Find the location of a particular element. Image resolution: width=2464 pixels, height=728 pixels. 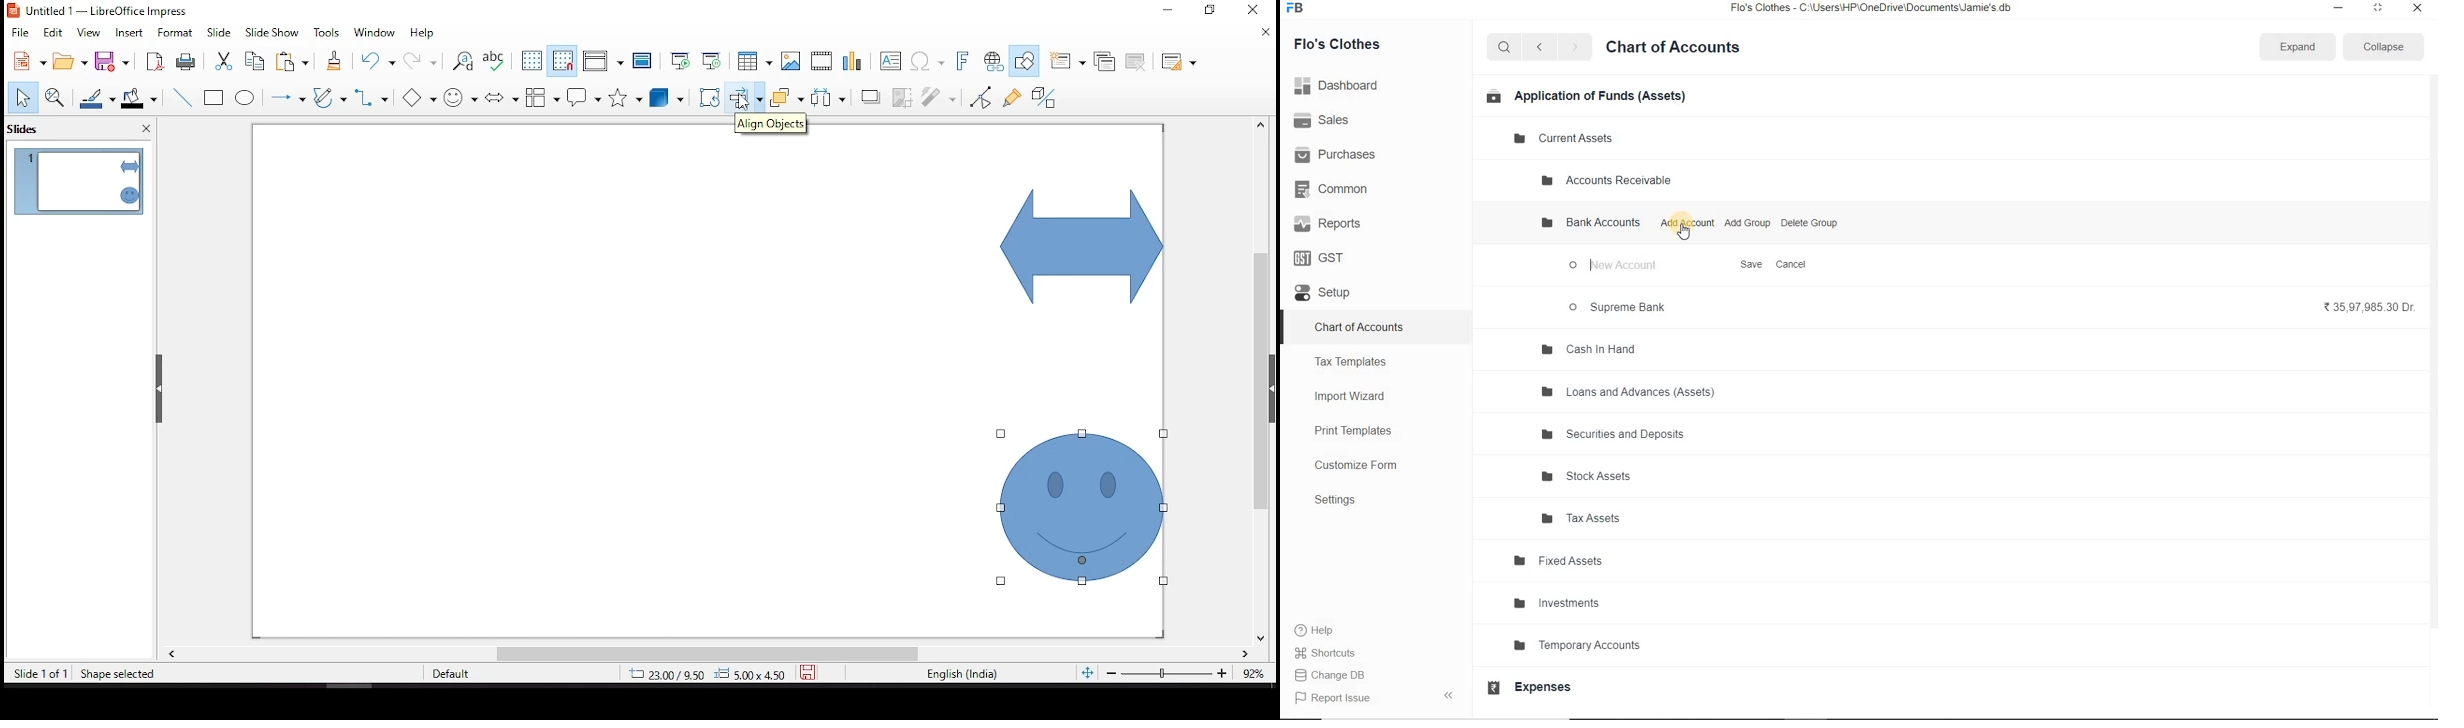

search is located at coordinates (1505, 48).